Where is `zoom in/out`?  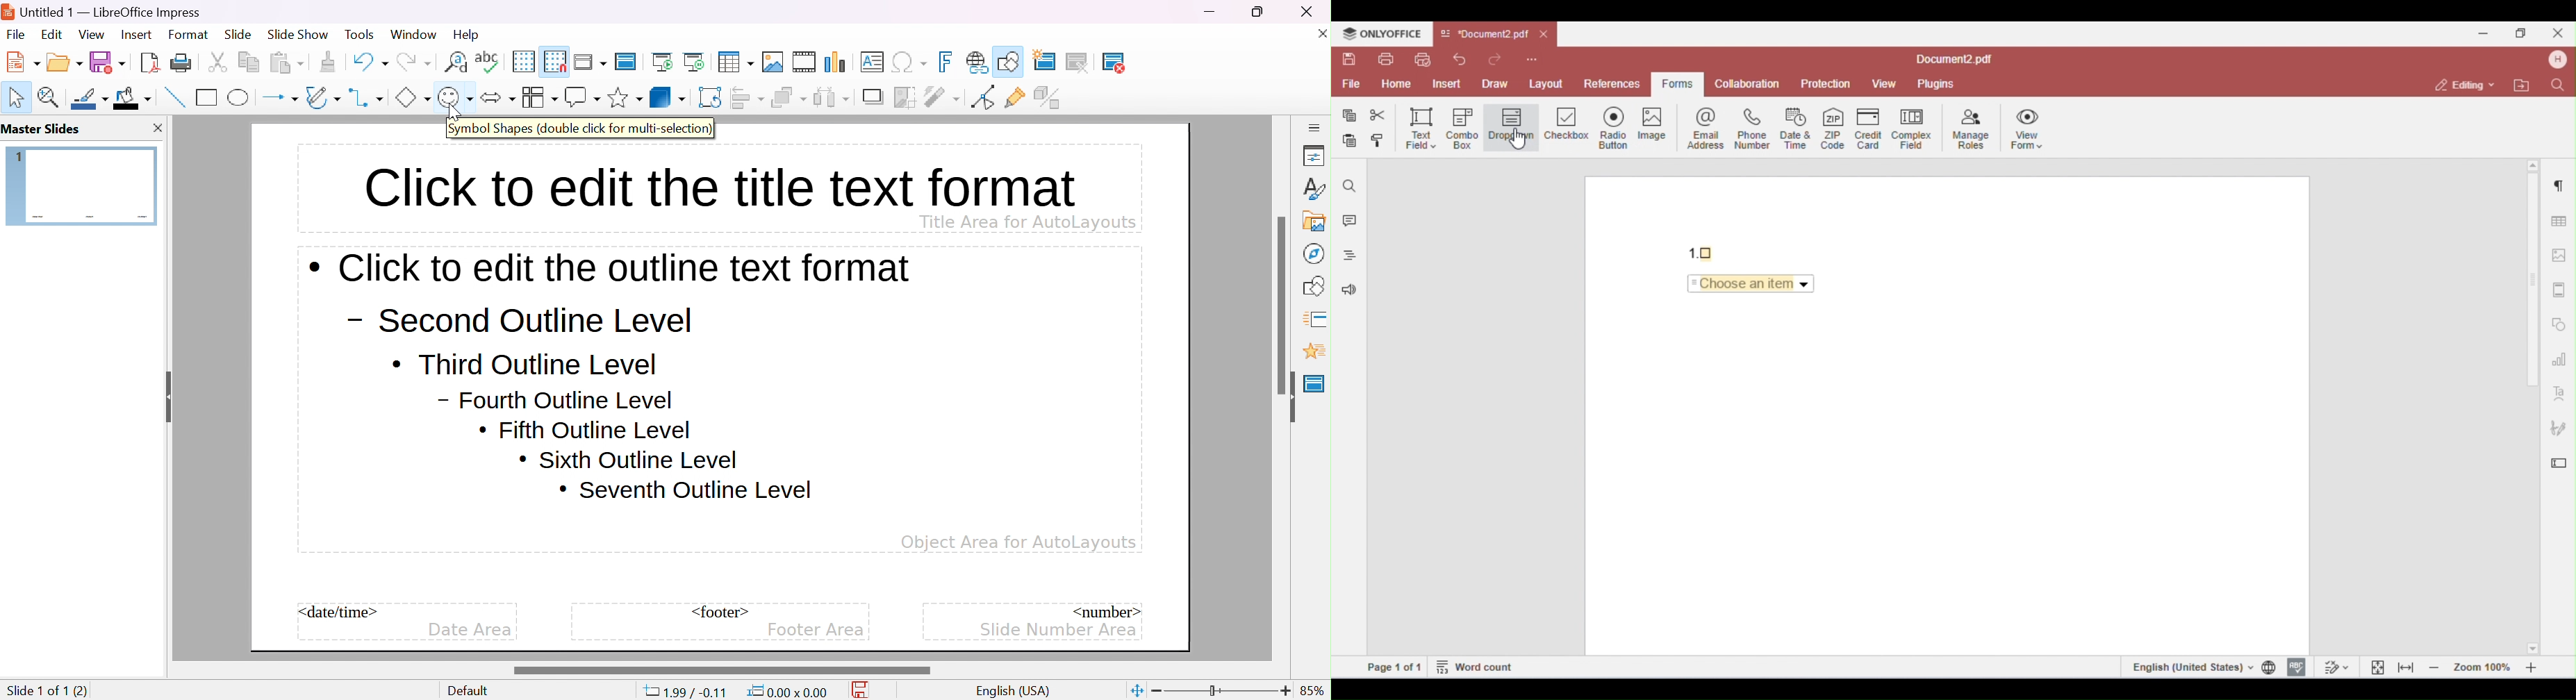 zoom in/out is located at coordinates (1221, 691).